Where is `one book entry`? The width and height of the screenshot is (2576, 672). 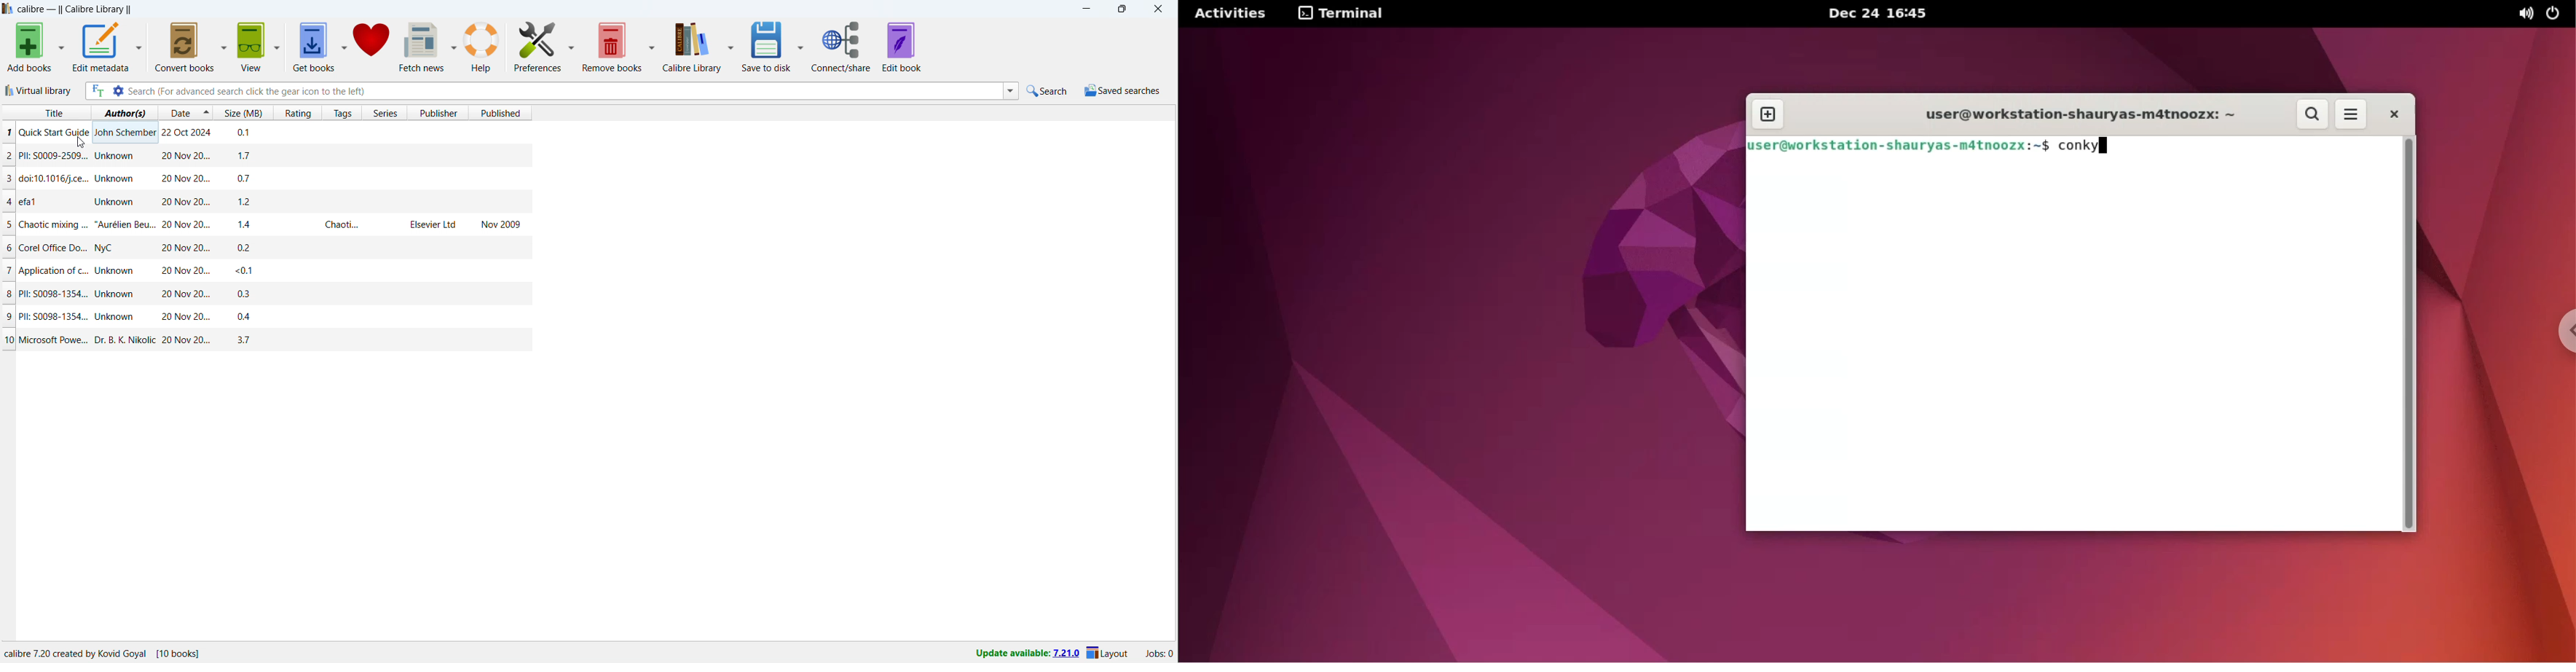
one book entry is located at coordinates (263, 180).